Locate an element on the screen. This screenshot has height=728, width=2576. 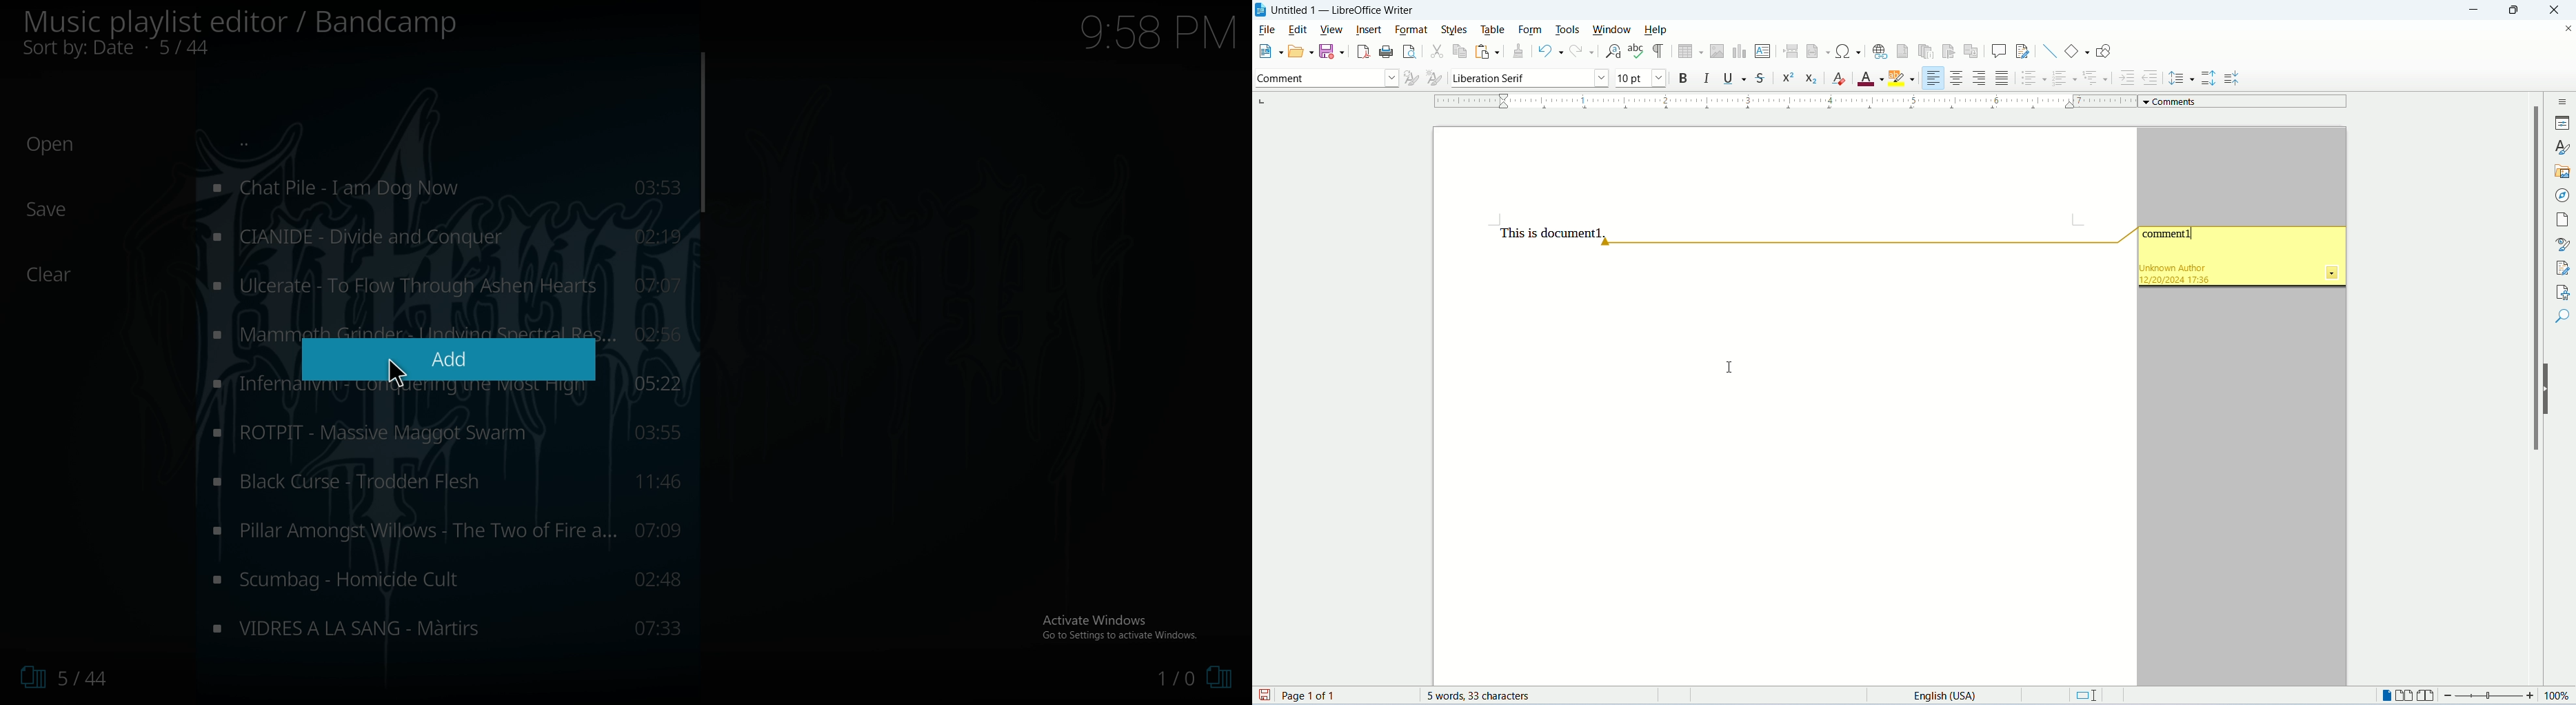
justified is located at coordinates (2002, 79).